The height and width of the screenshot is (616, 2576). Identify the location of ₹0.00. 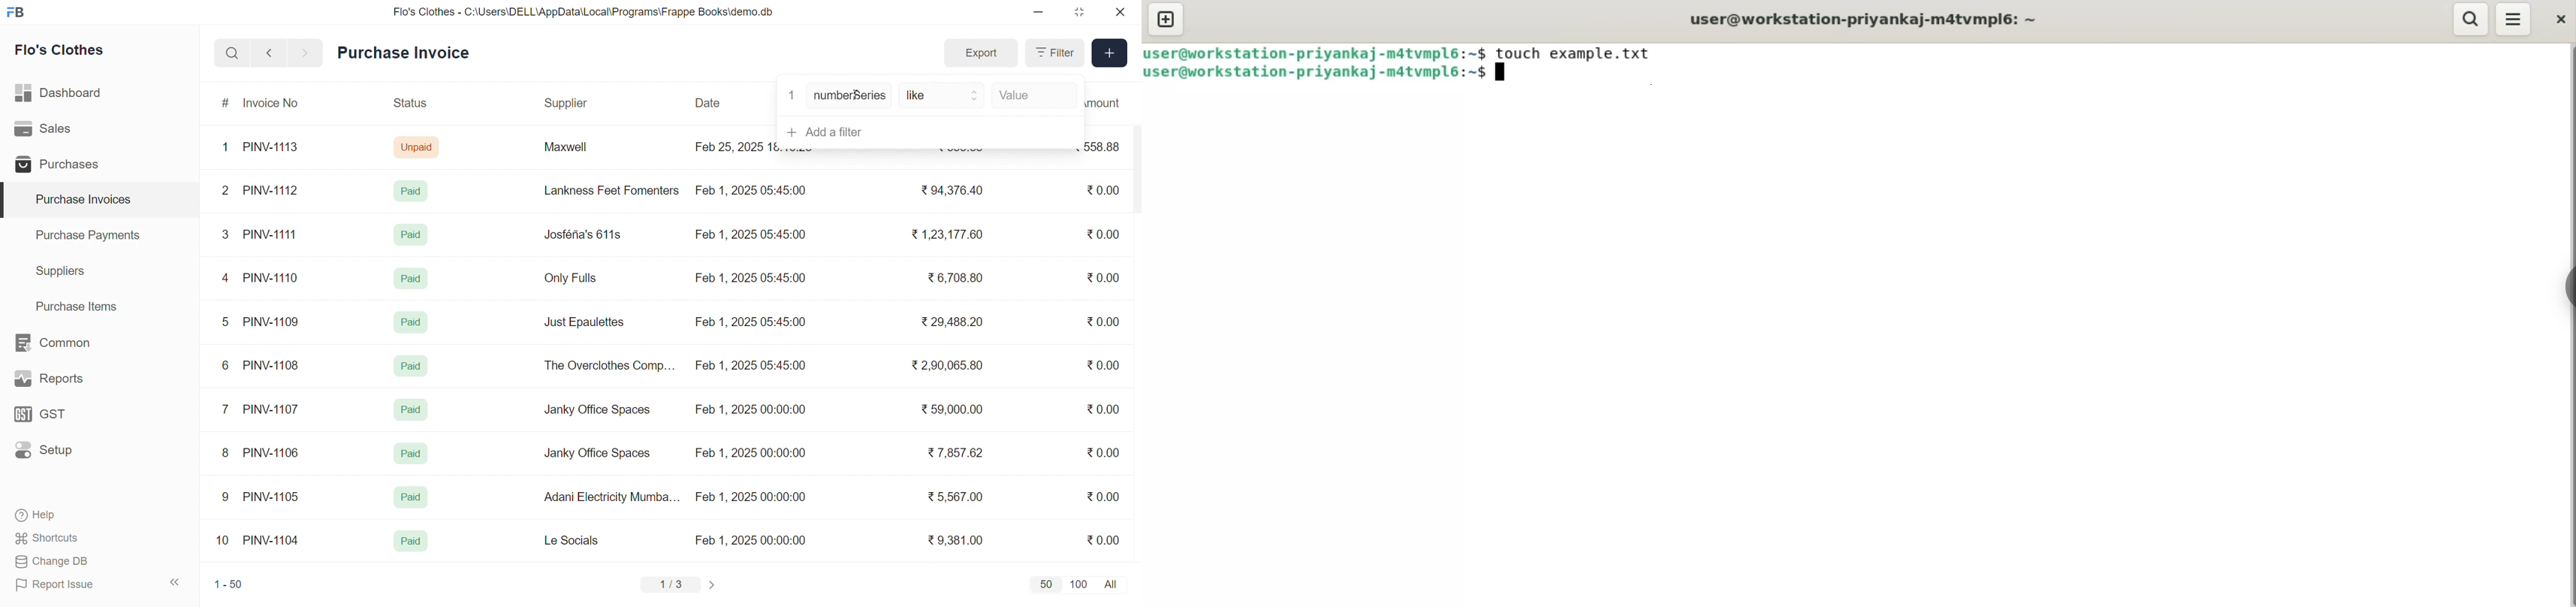
(1104, 539).